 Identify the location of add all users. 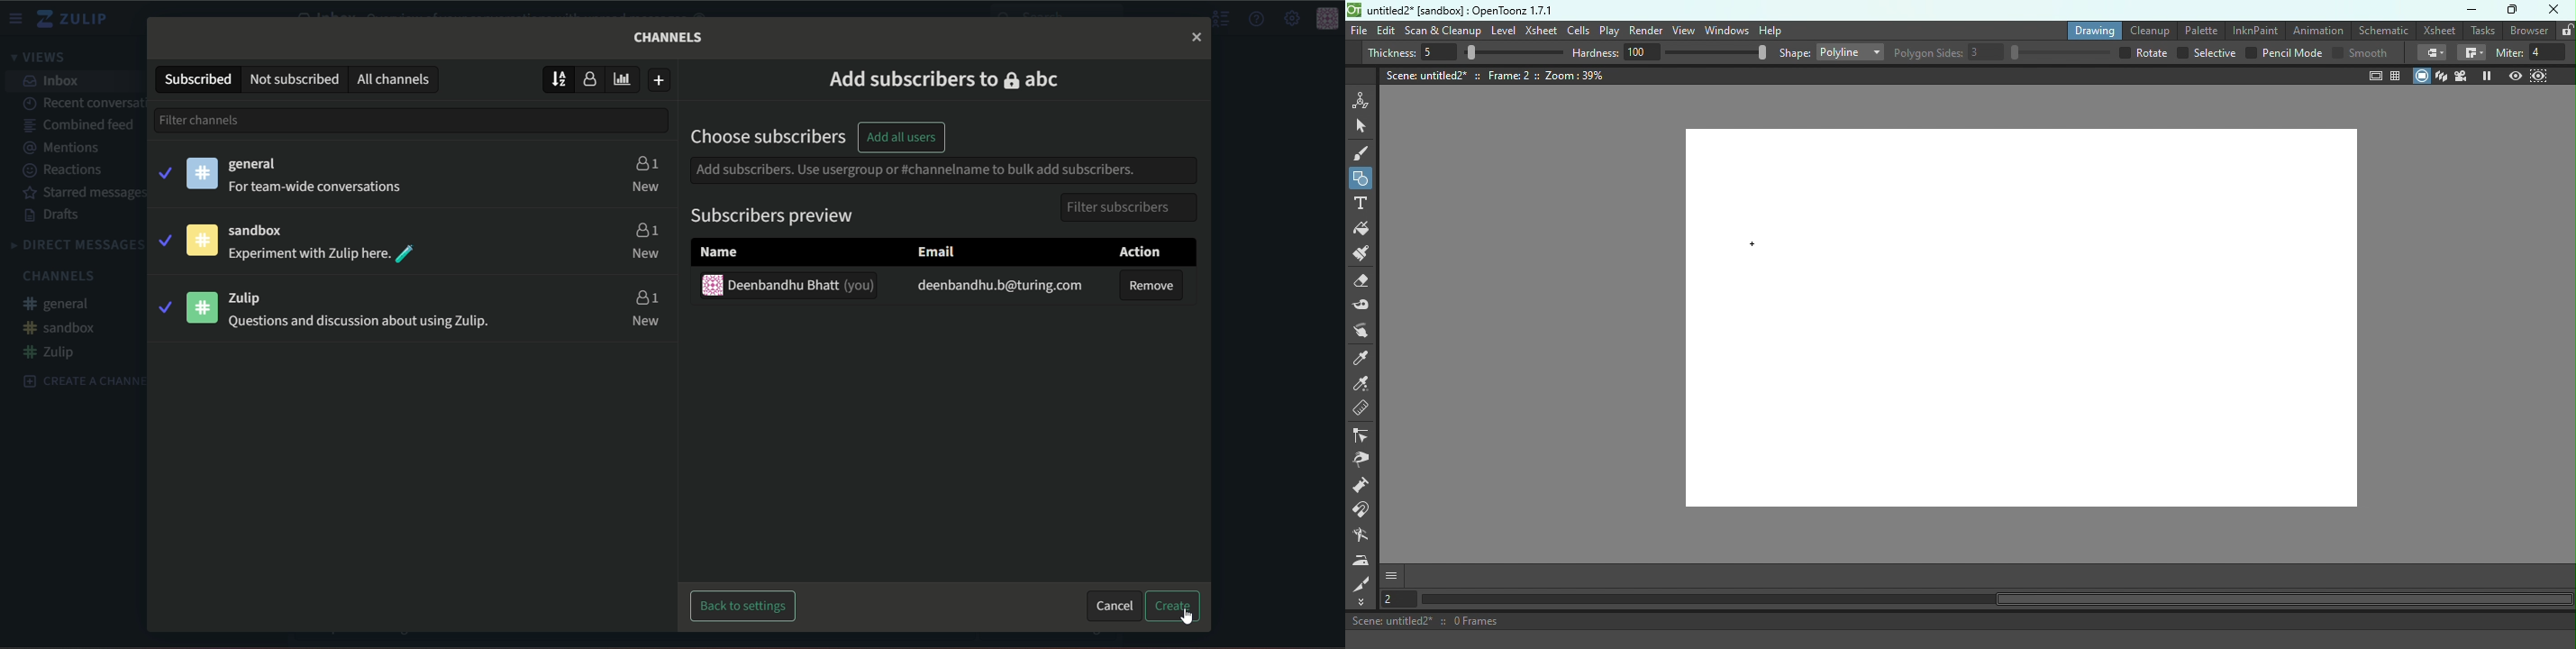
(901, 137).